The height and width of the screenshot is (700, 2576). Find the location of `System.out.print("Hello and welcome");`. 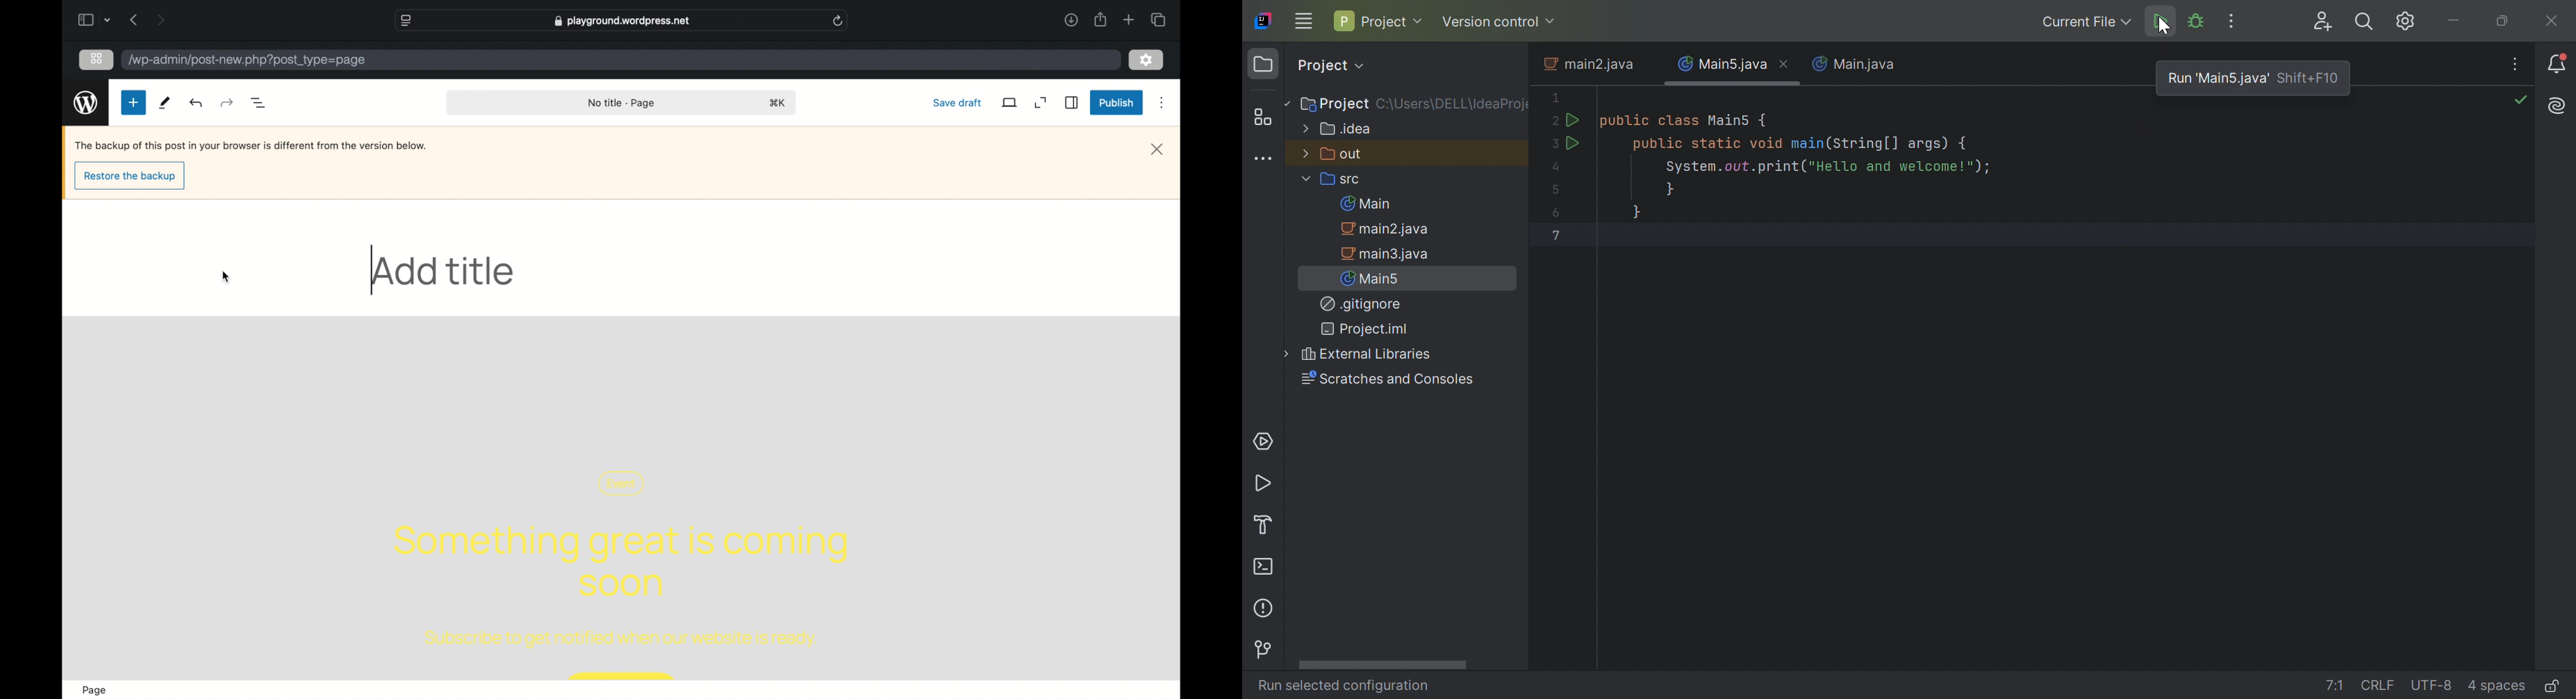

System.out.print("Hello and welcome"); is located at coordinates (1831, 167).